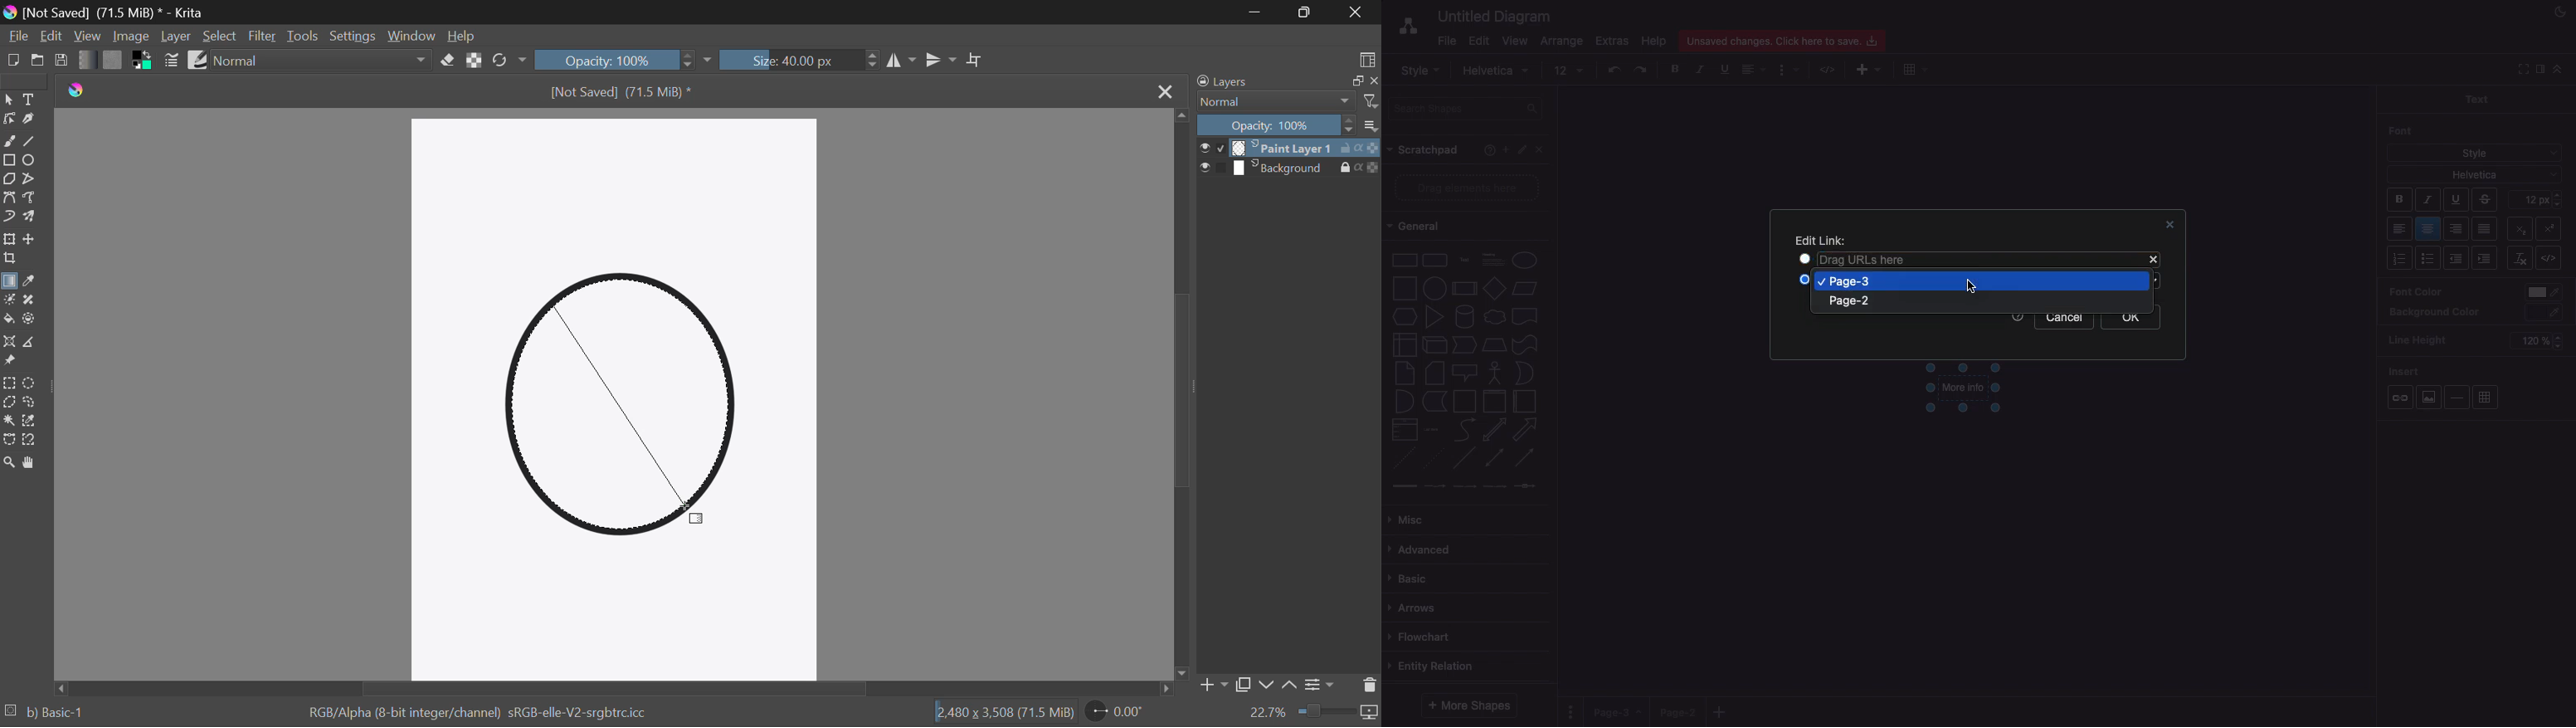  Describe the element at coordinates (1405, 344) in the screenshot. I see `internal storage` at that location.